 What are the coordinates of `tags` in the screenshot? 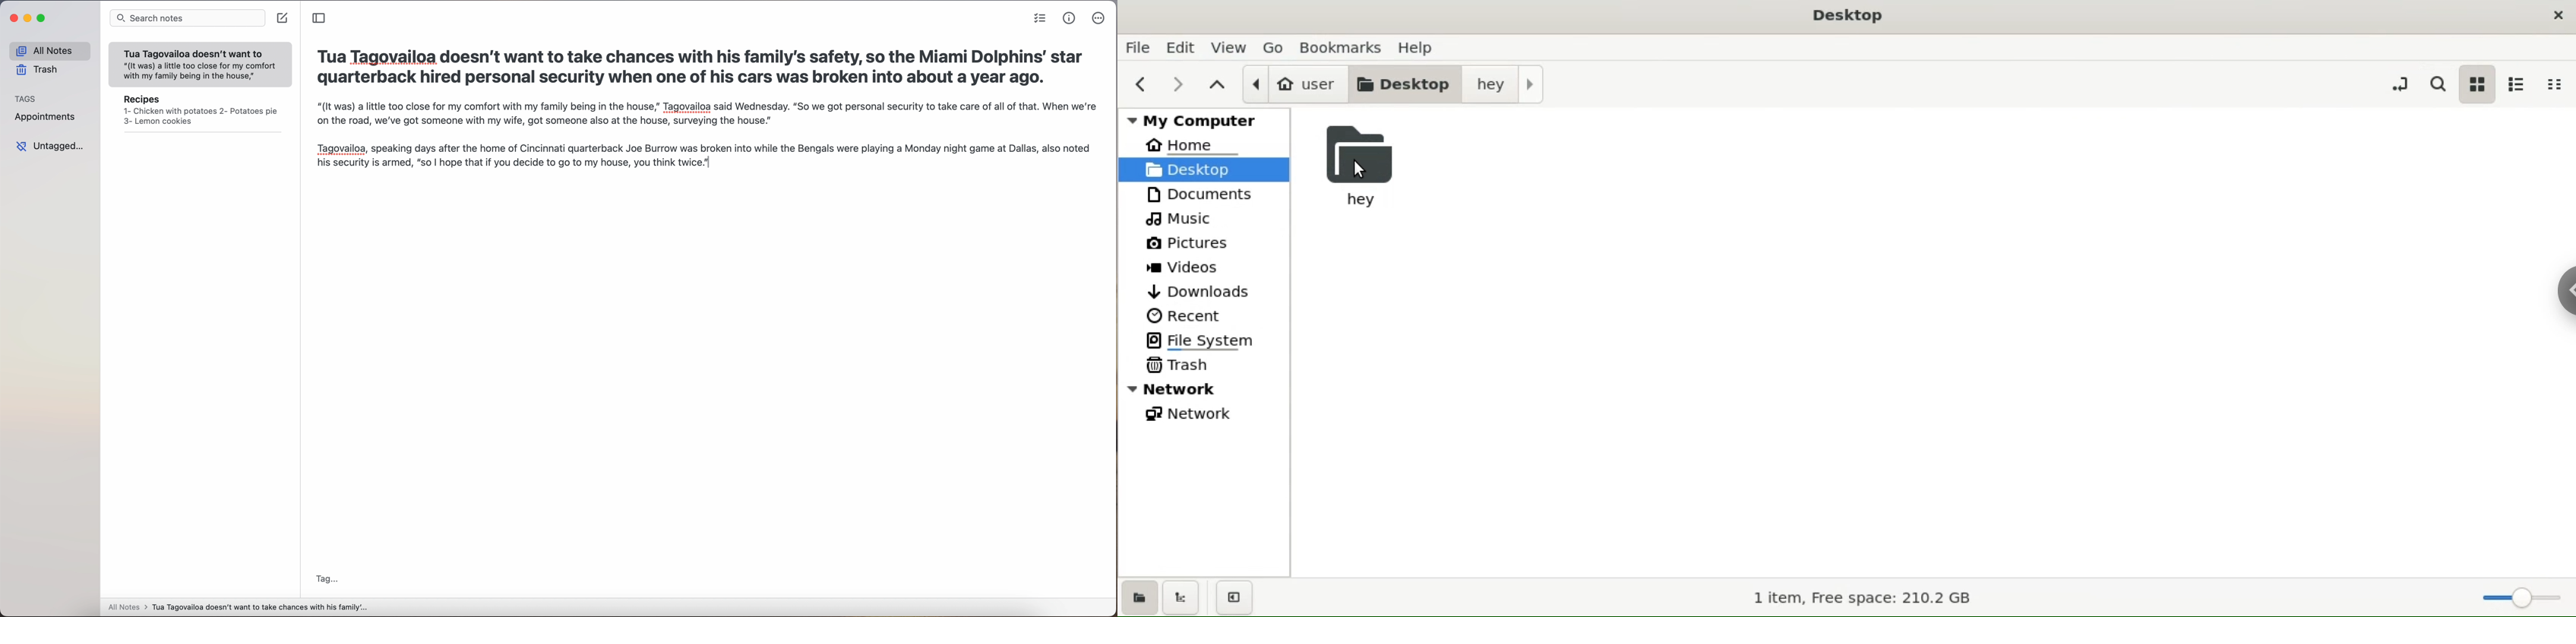 It's located at (29, 99).